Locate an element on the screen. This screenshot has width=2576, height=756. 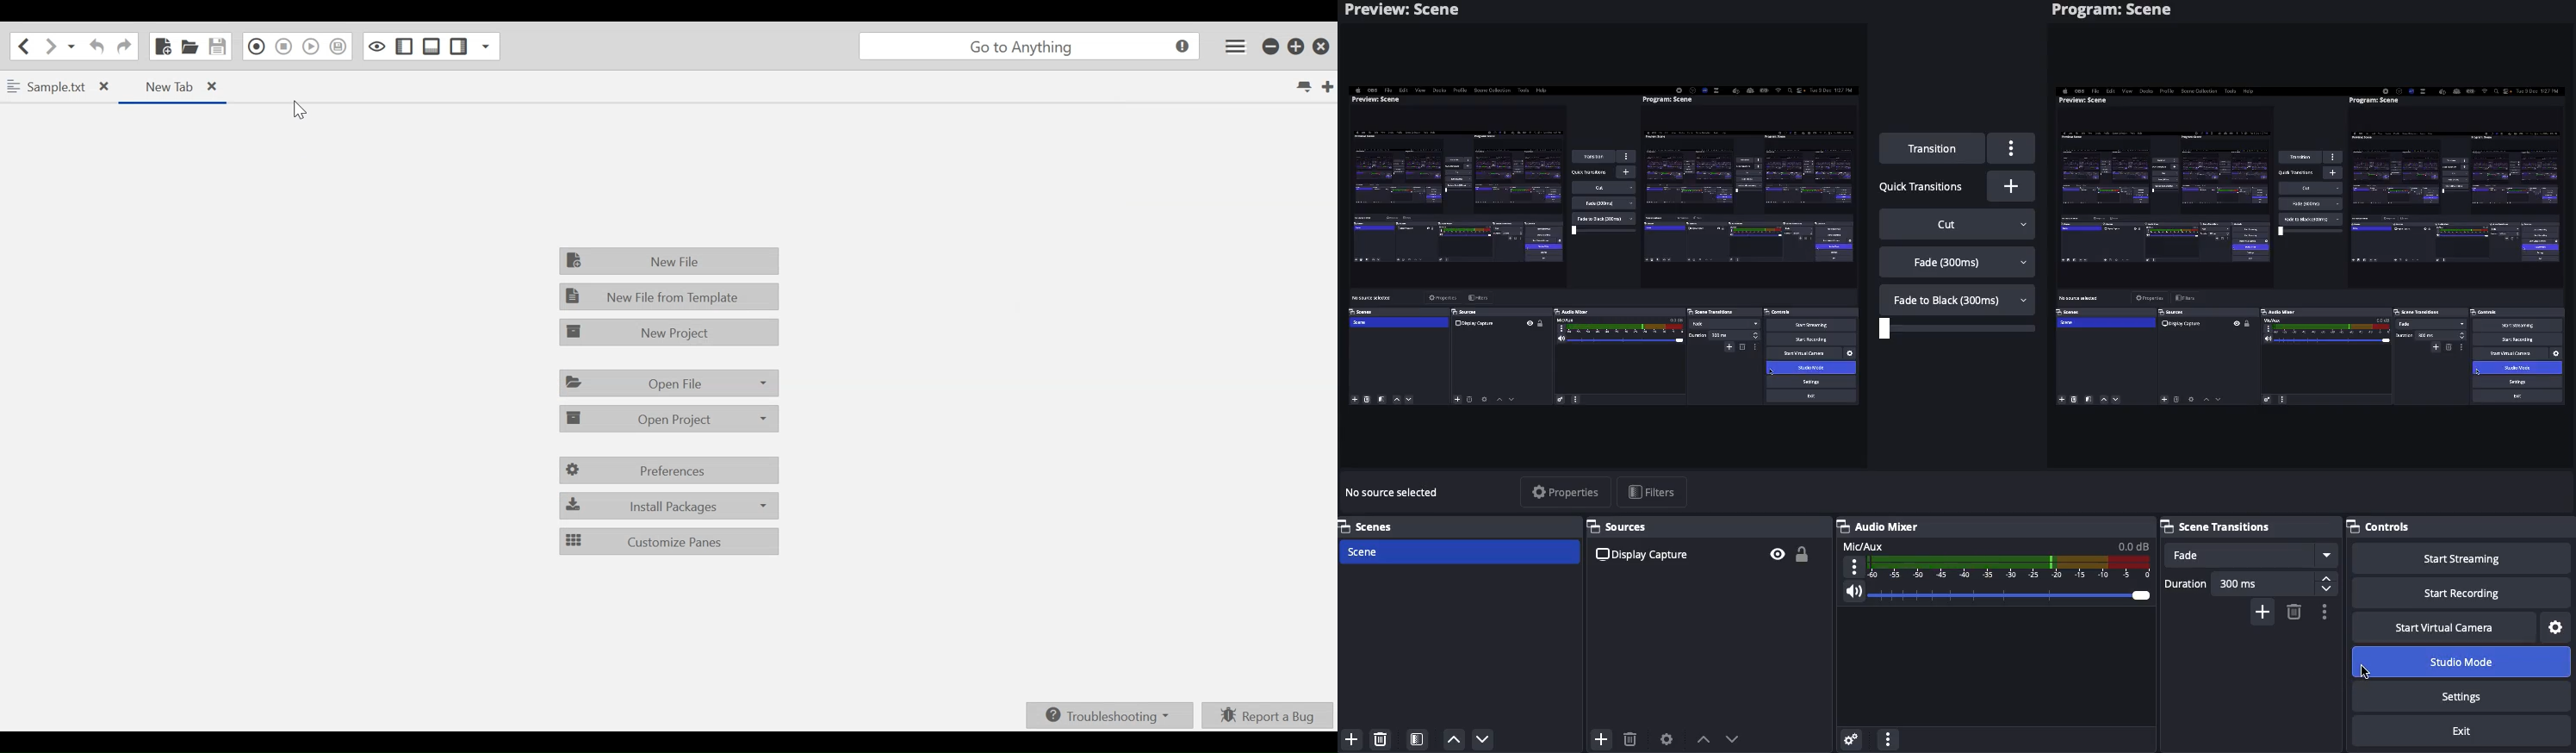
Start streaming is located at coordinates (2466, 558).